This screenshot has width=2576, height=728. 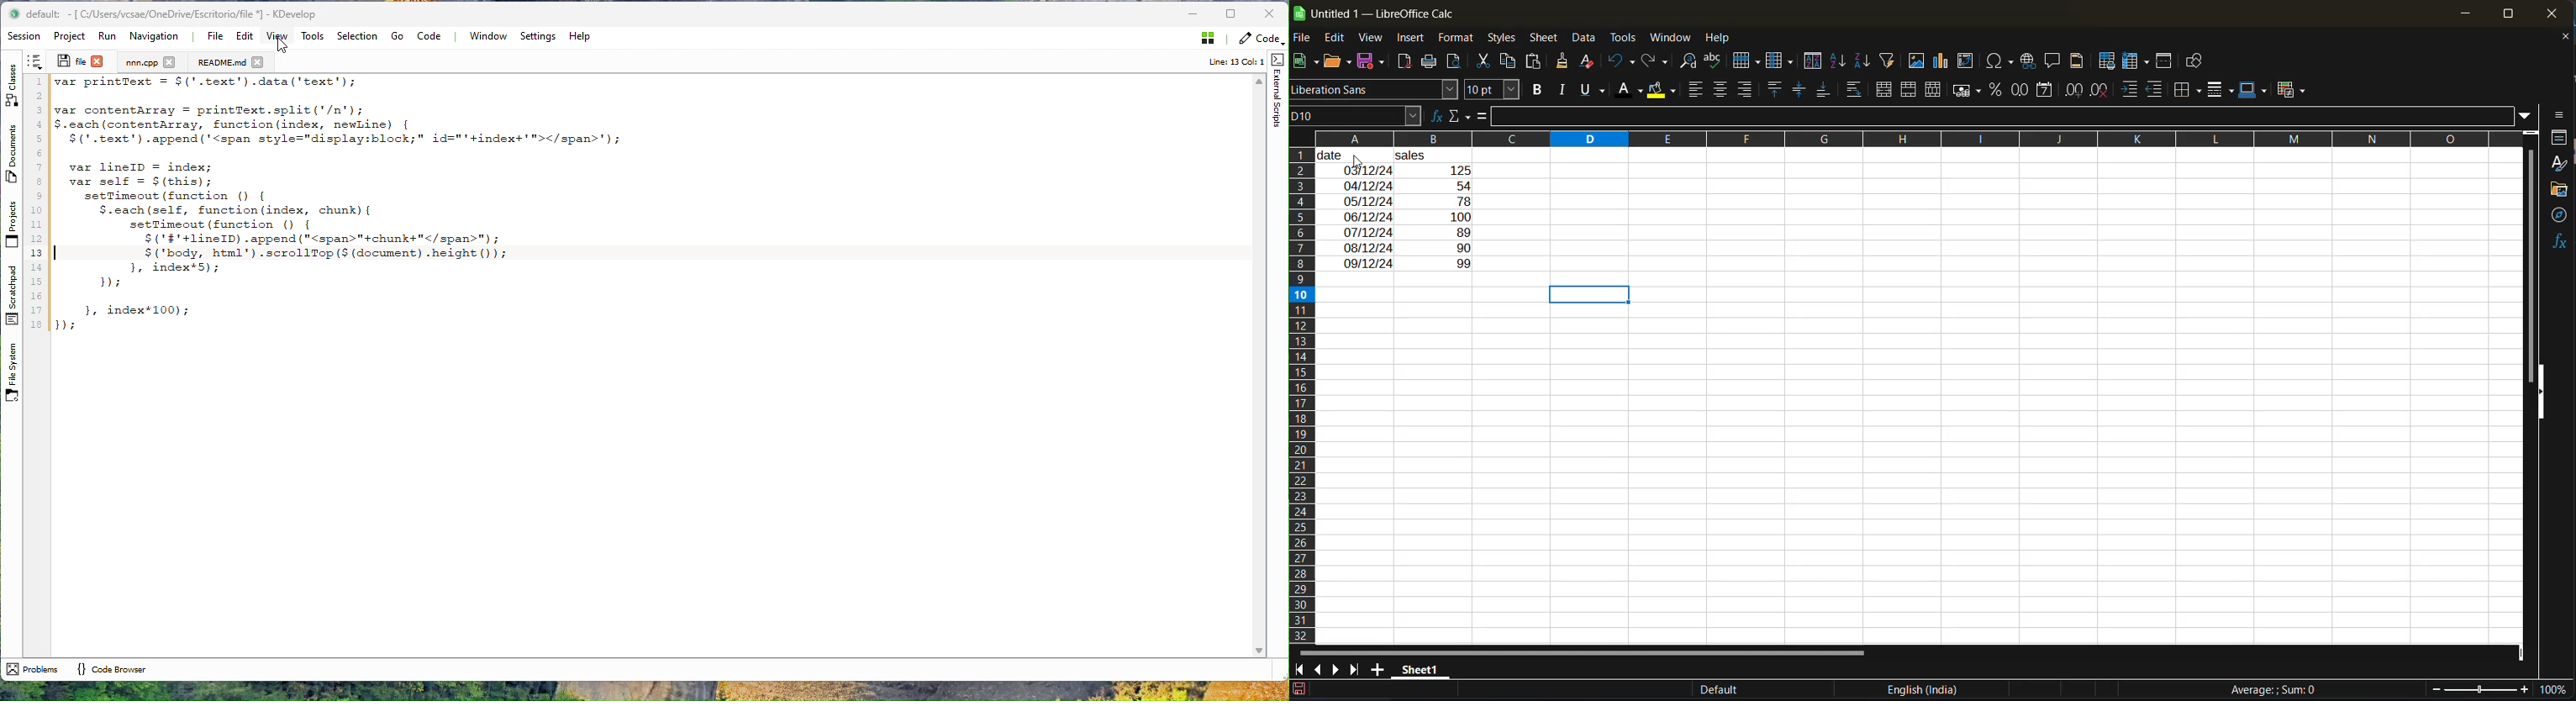 I want to click on open, so click(x=1333, y=62).